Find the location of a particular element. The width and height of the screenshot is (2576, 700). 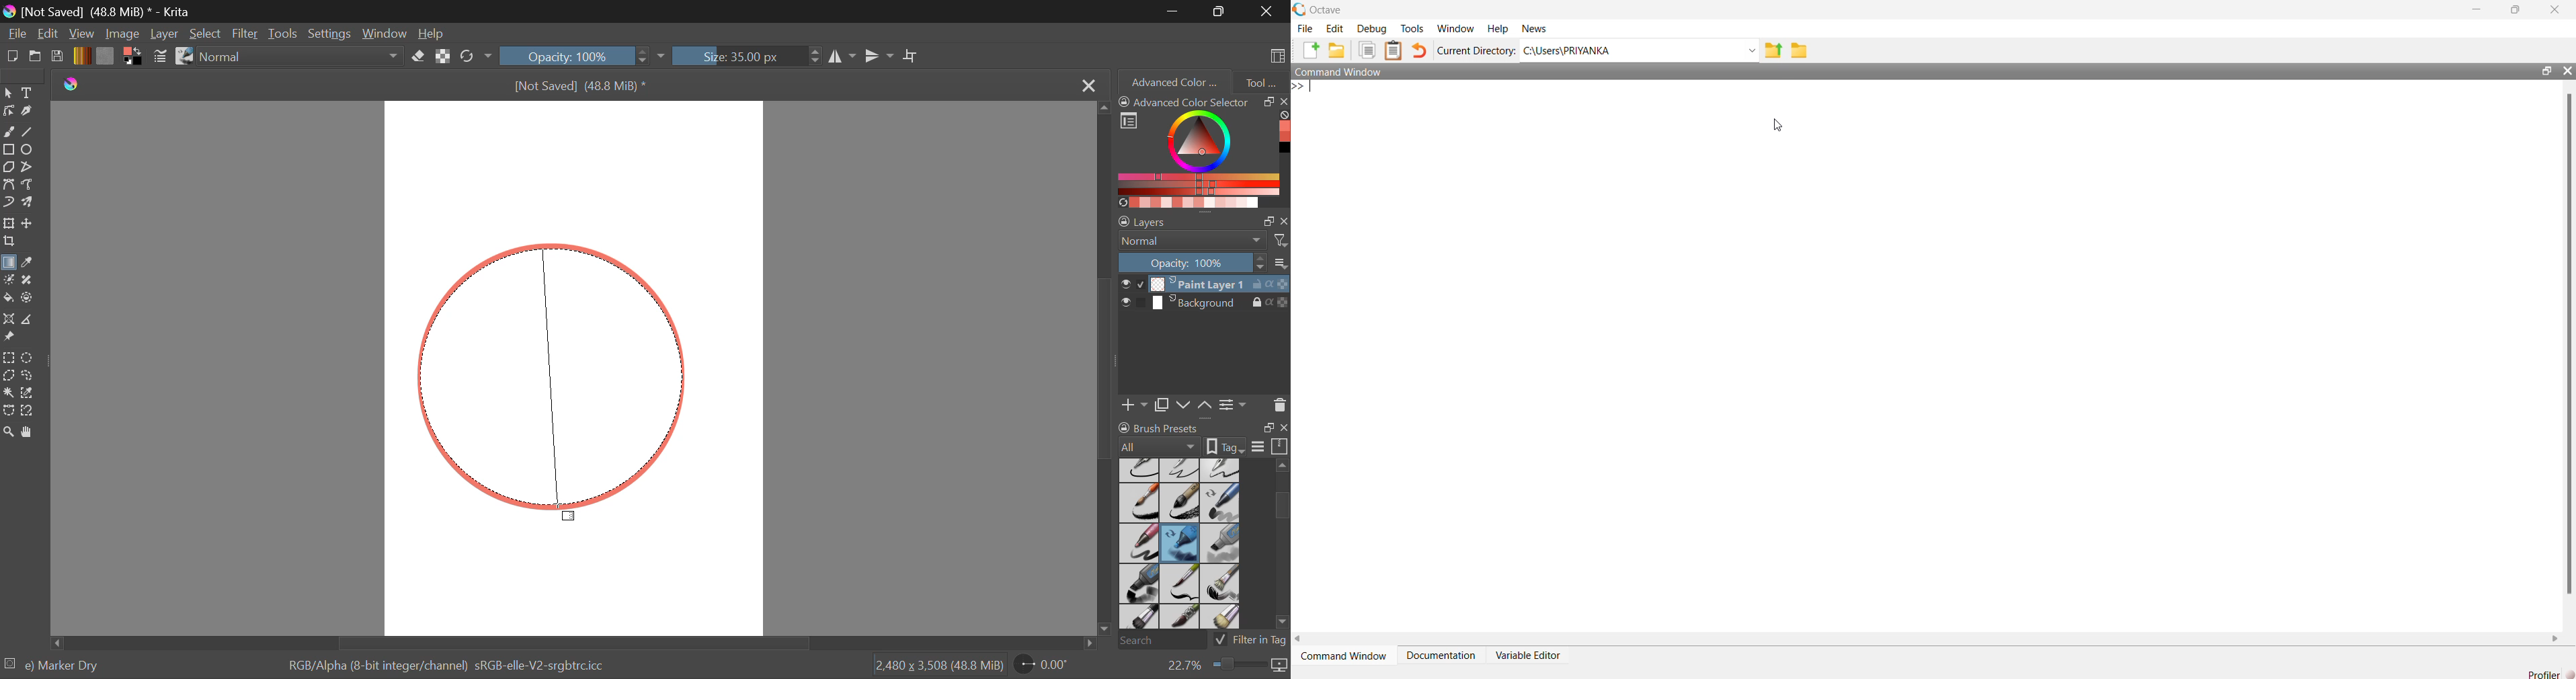

Marker Smooth is located at coordinates (1139, 543).